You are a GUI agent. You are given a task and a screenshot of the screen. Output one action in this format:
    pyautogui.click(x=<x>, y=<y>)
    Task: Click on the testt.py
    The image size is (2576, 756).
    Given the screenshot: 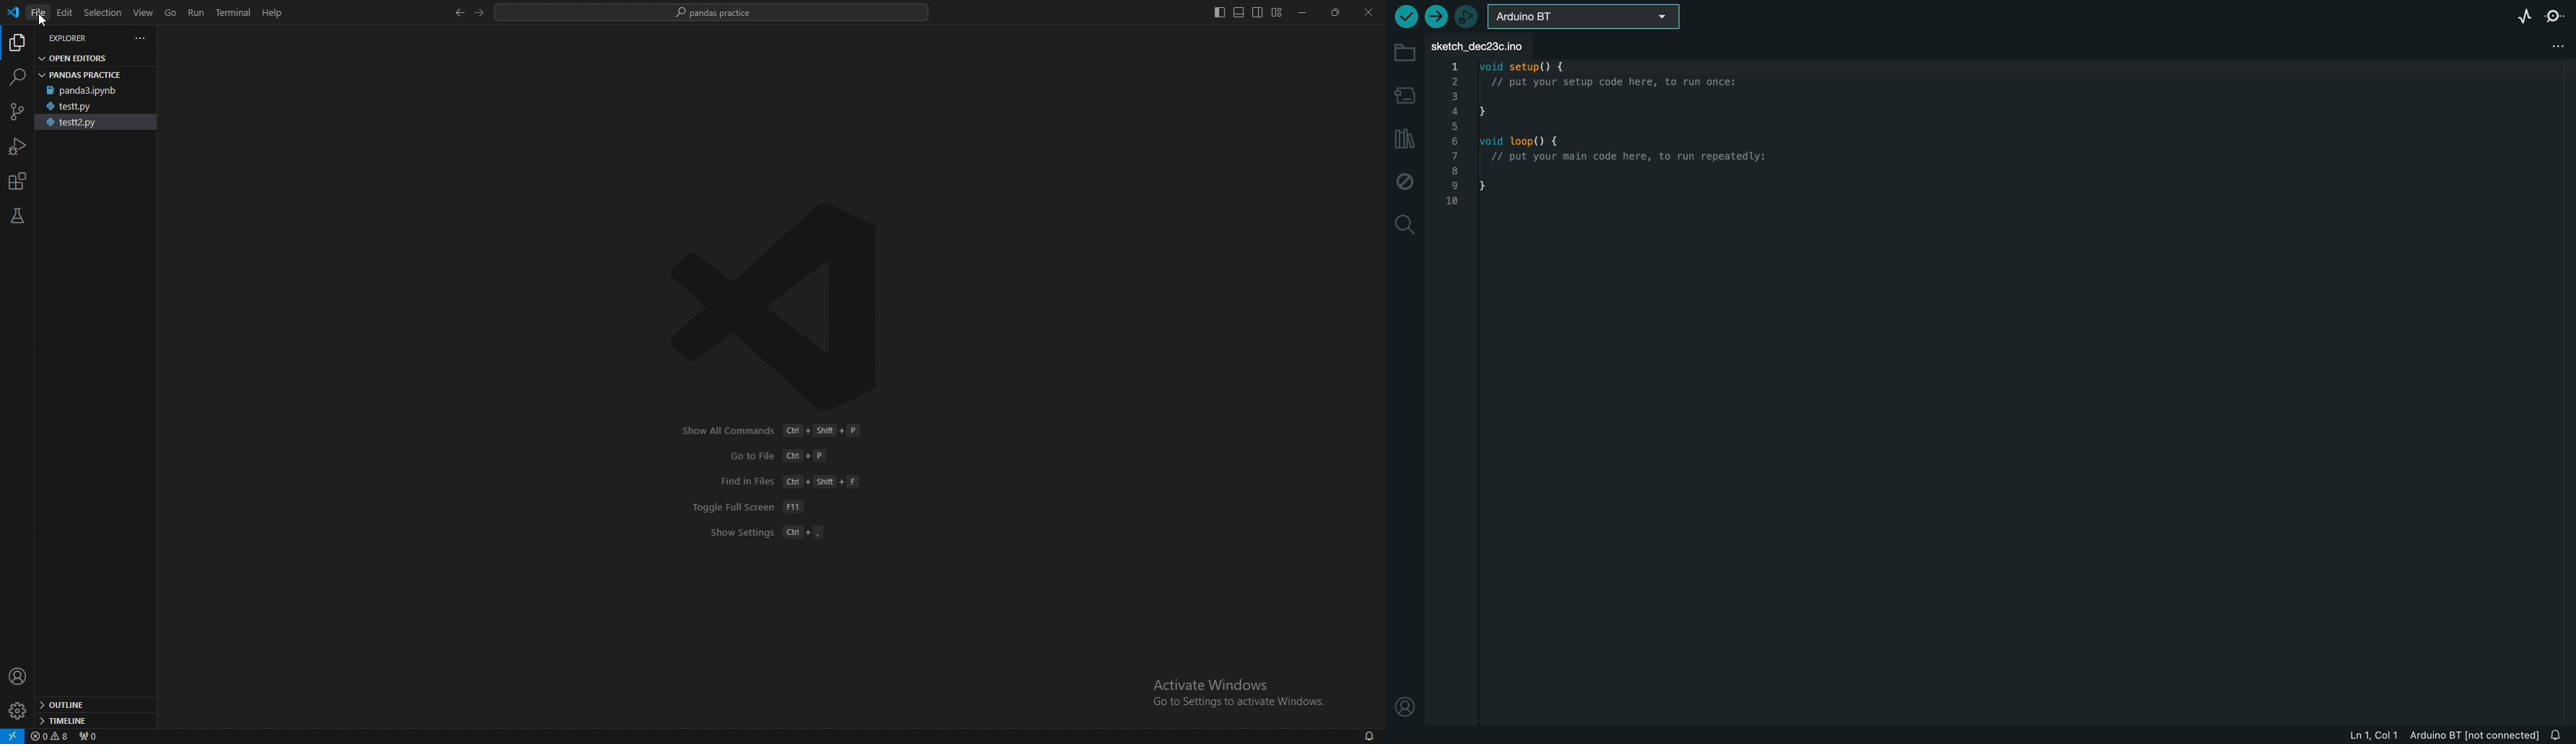 What is the action you would take?
    pyautogui.click(x=94, y=107)
    